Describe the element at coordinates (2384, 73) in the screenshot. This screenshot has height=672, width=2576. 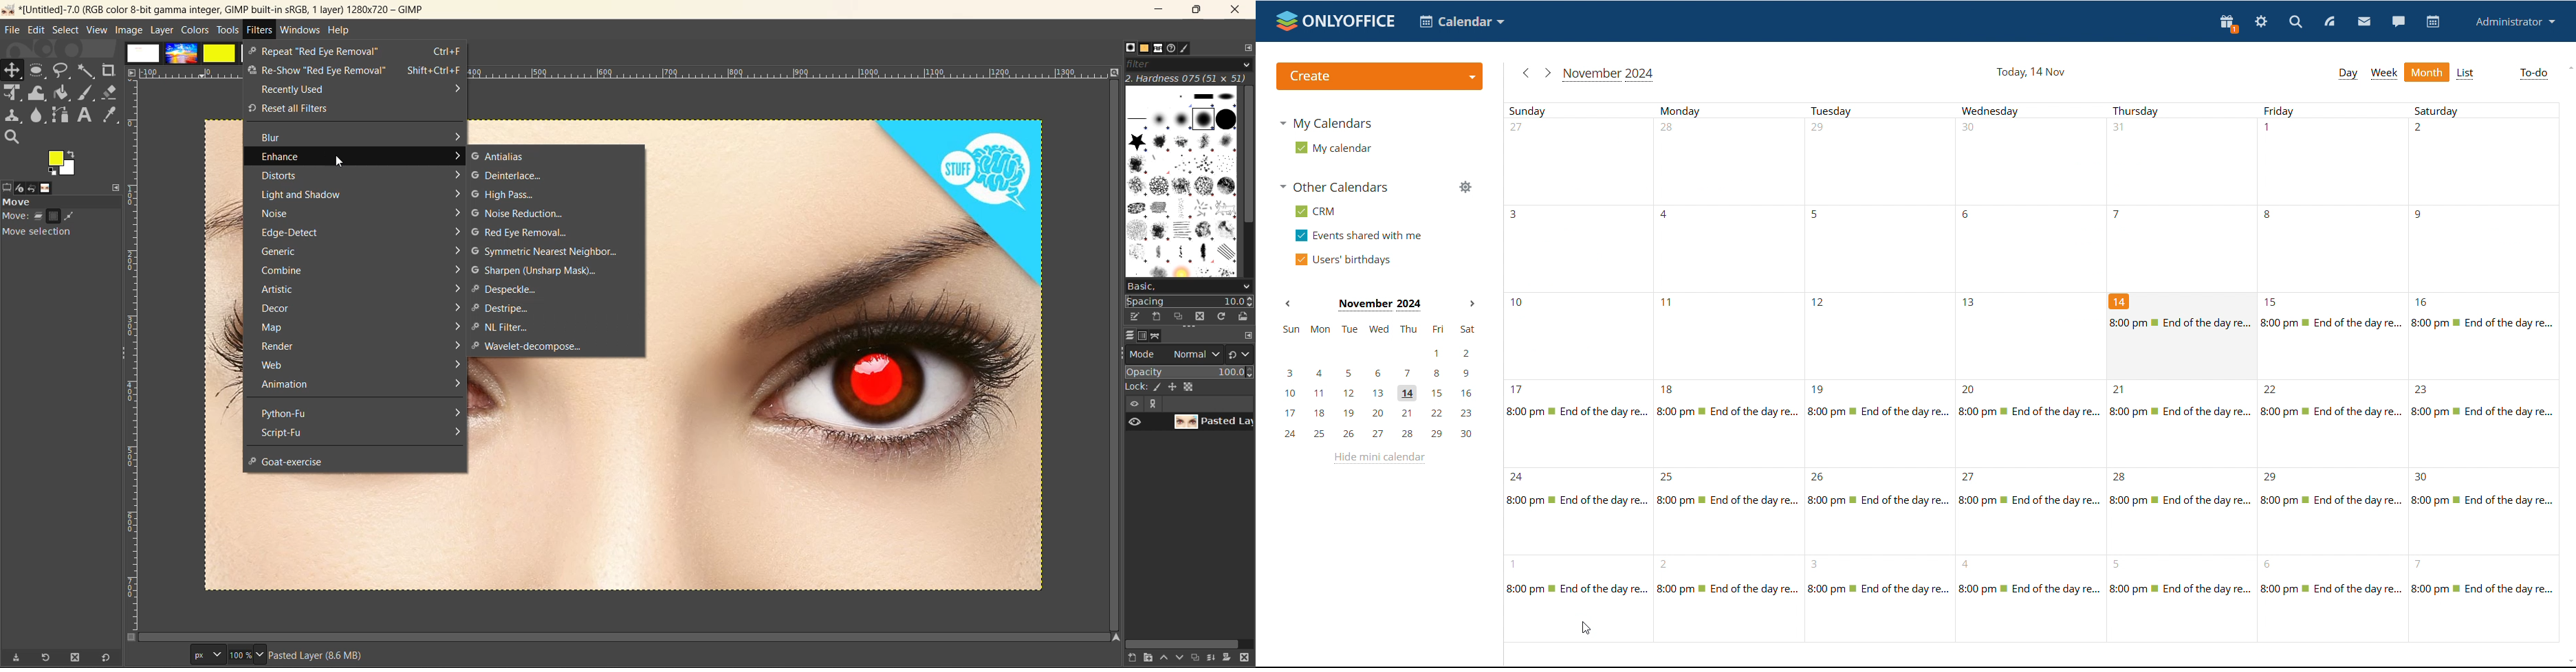
I see `week view` at that location.